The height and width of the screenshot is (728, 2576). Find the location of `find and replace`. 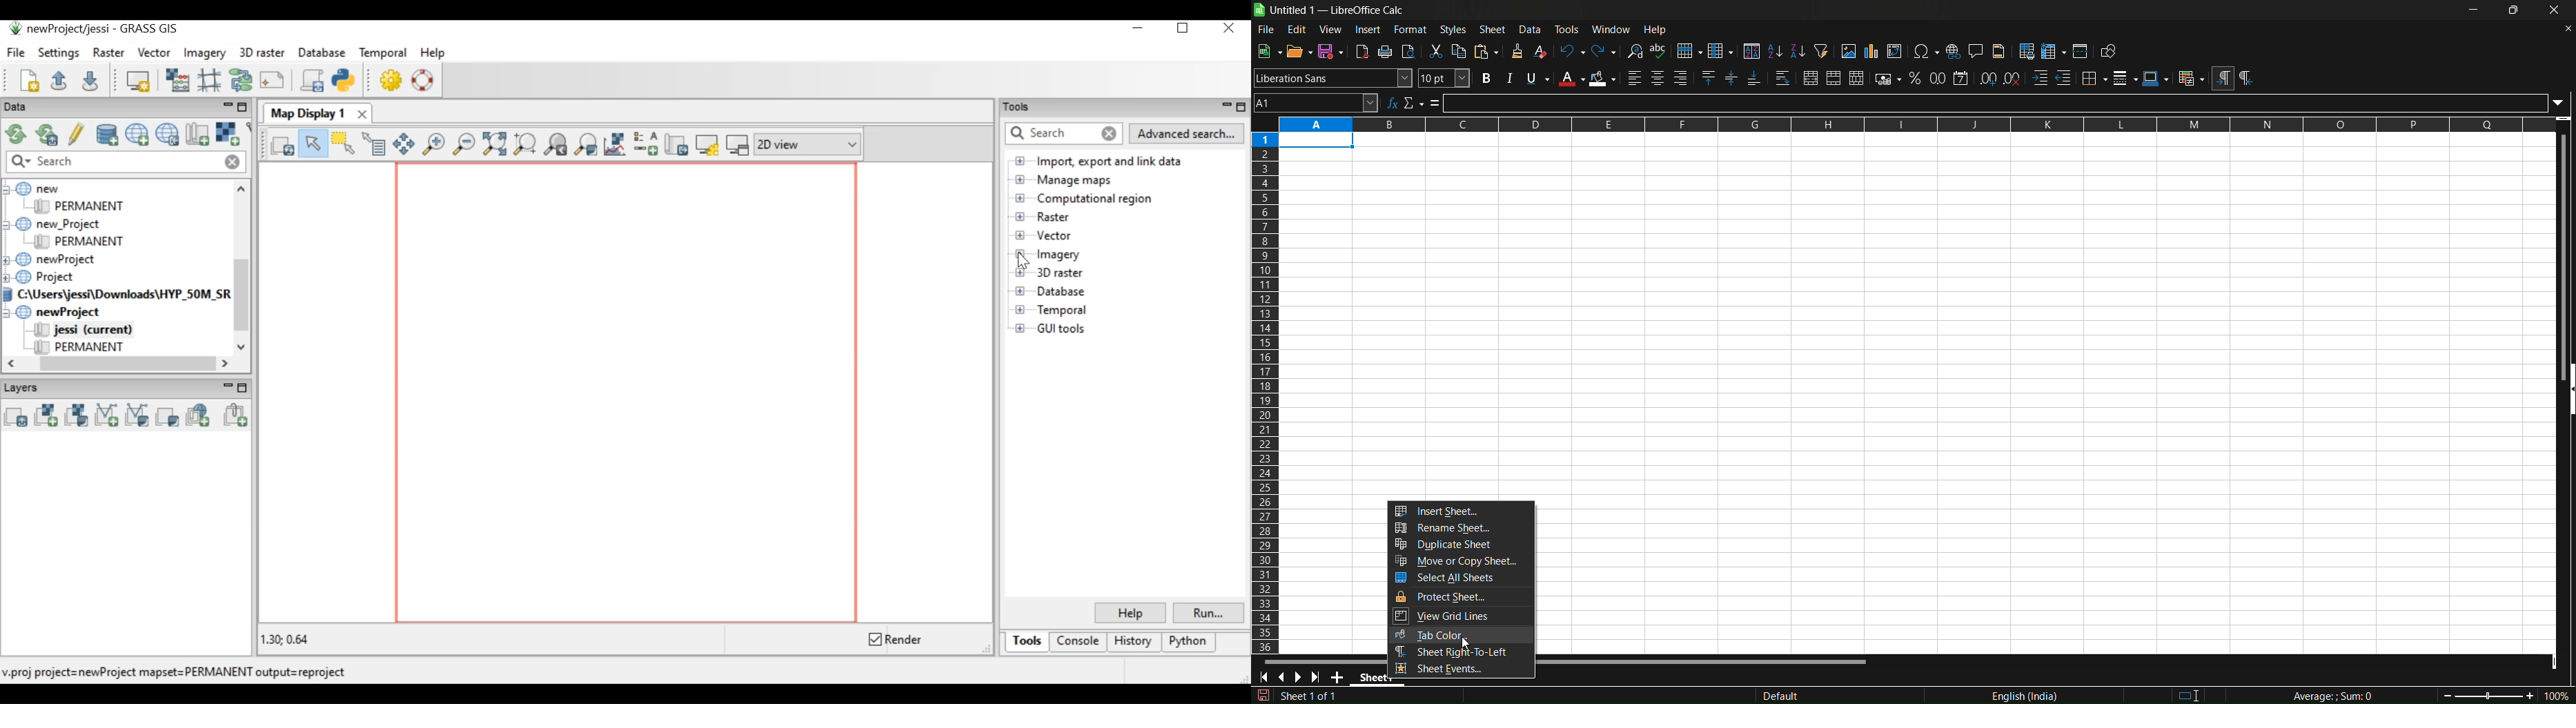

find and replace is located at coordinates (1634, 50).